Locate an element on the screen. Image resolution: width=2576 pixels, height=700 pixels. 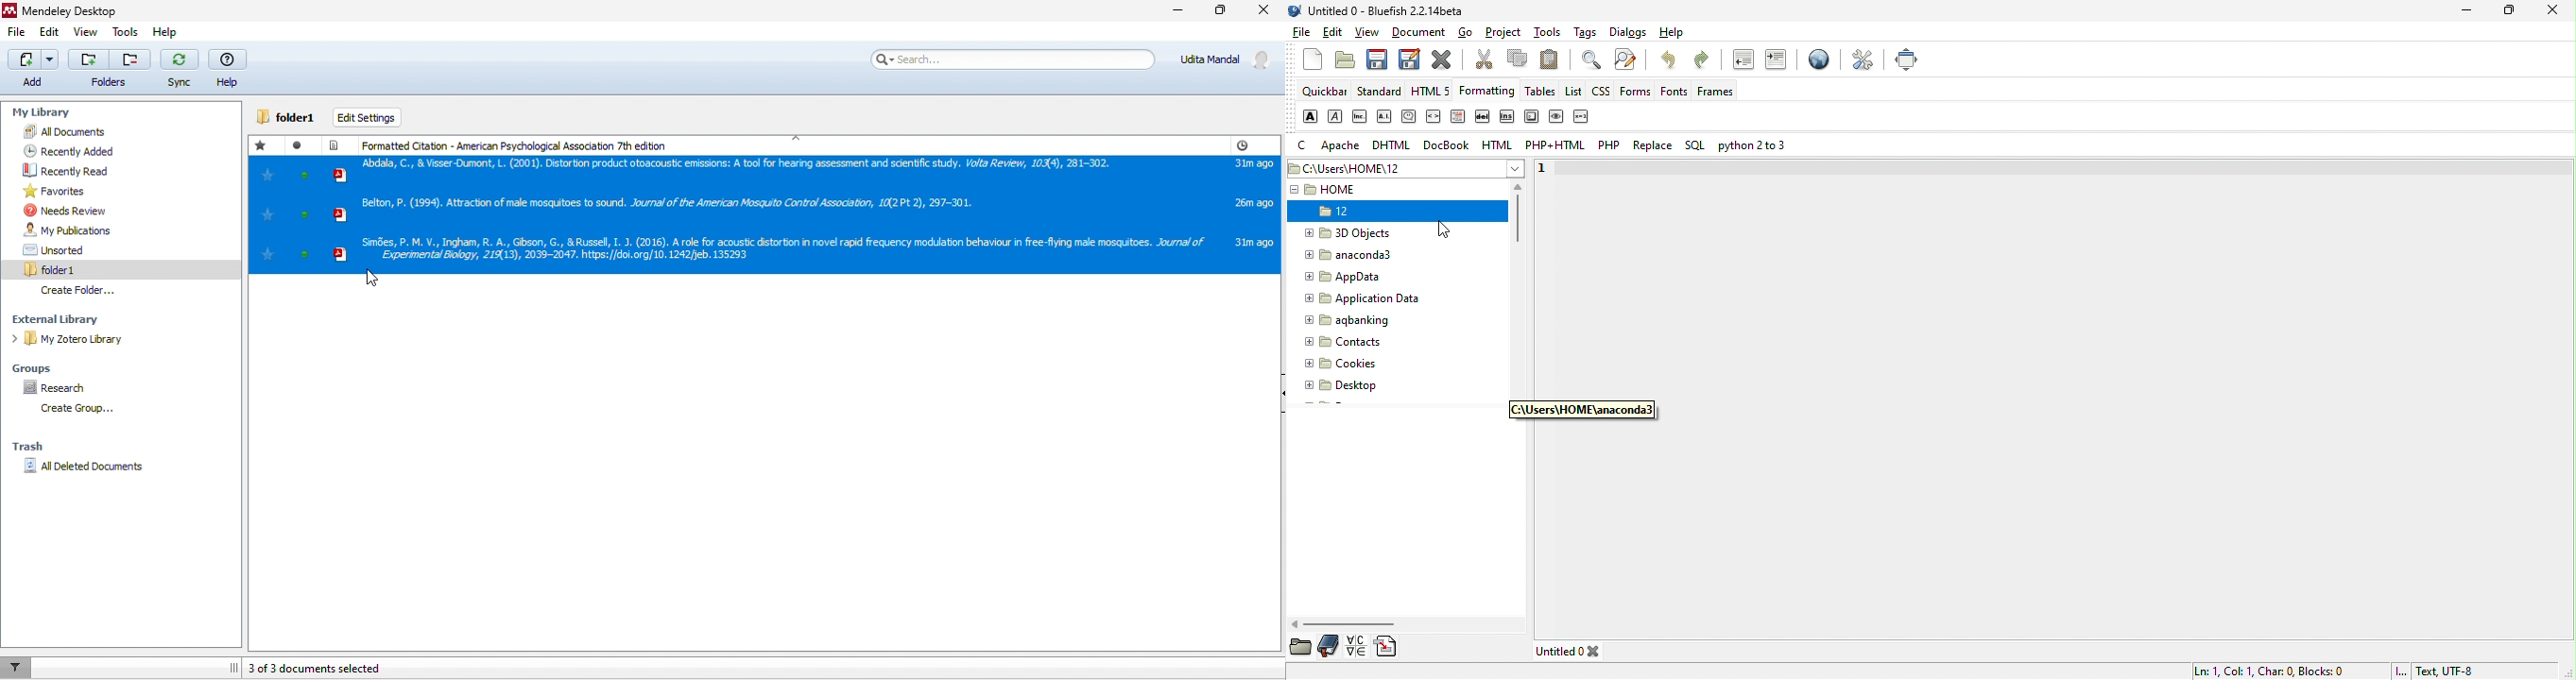
help is located at coordinates (1676, 34).